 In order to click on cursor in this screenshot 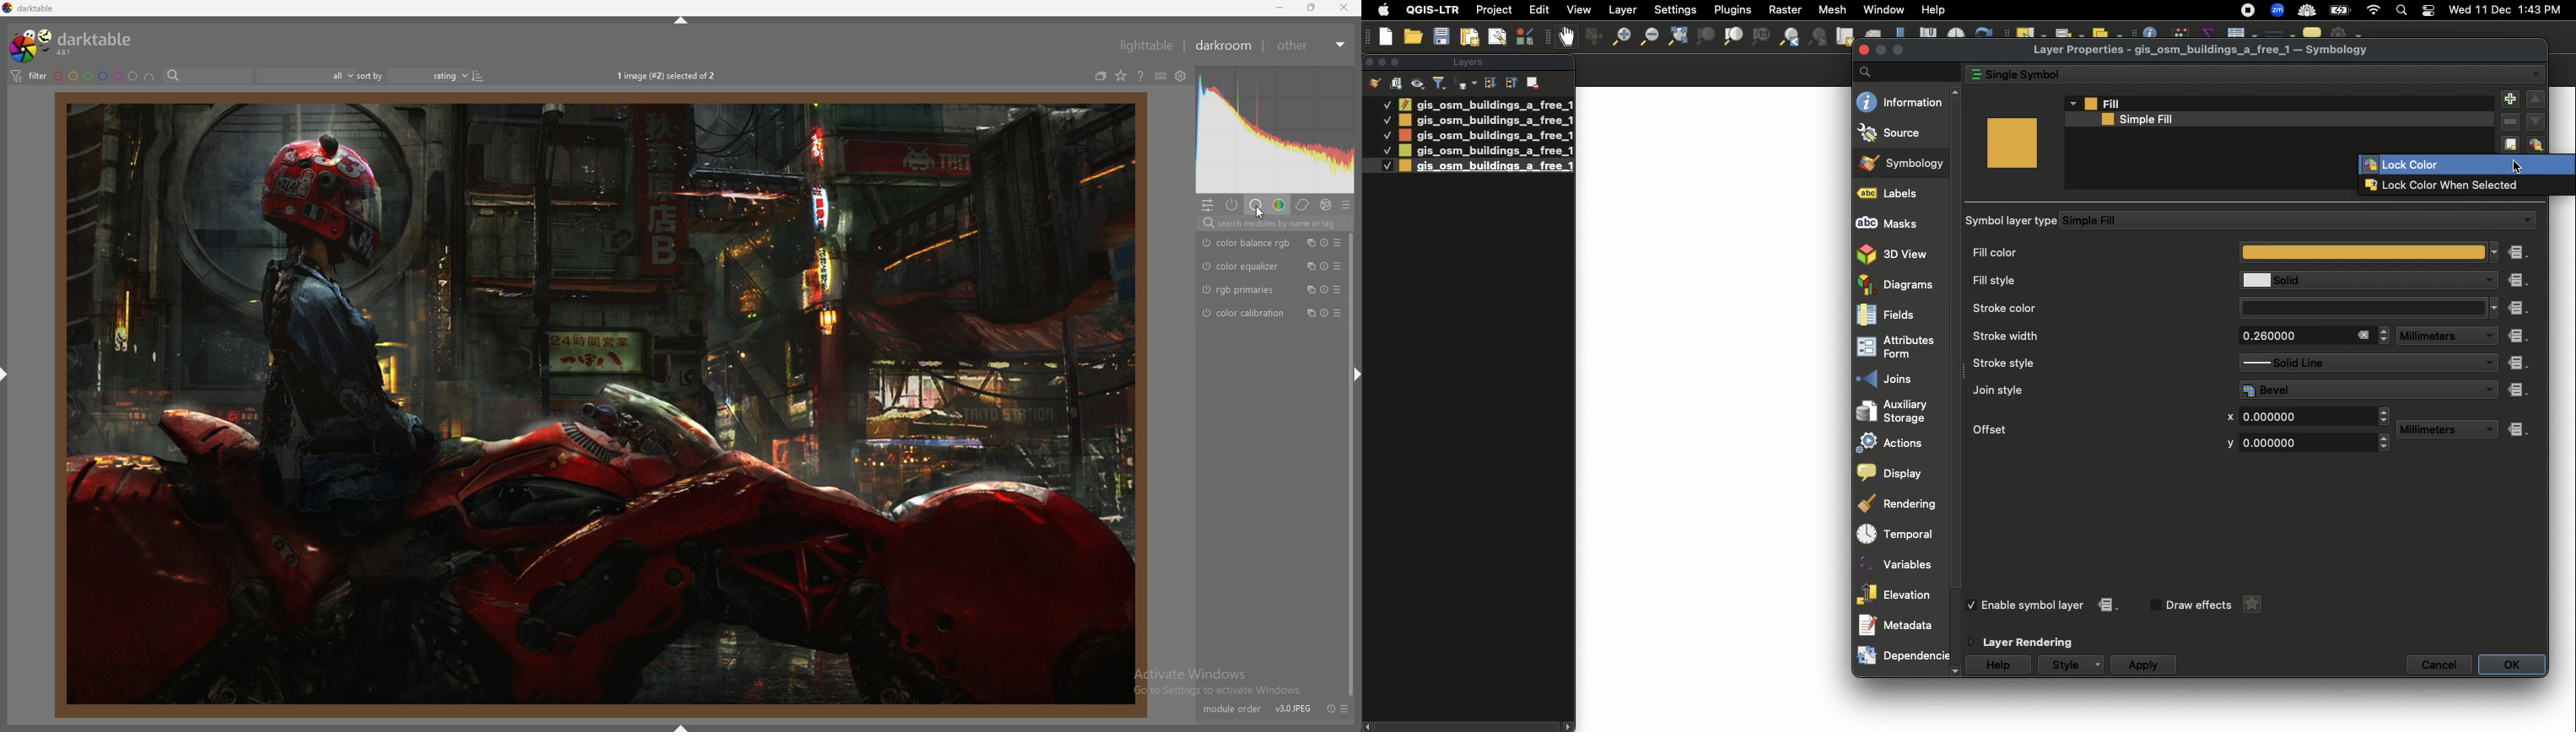, I will do `click(1260, 210)`.